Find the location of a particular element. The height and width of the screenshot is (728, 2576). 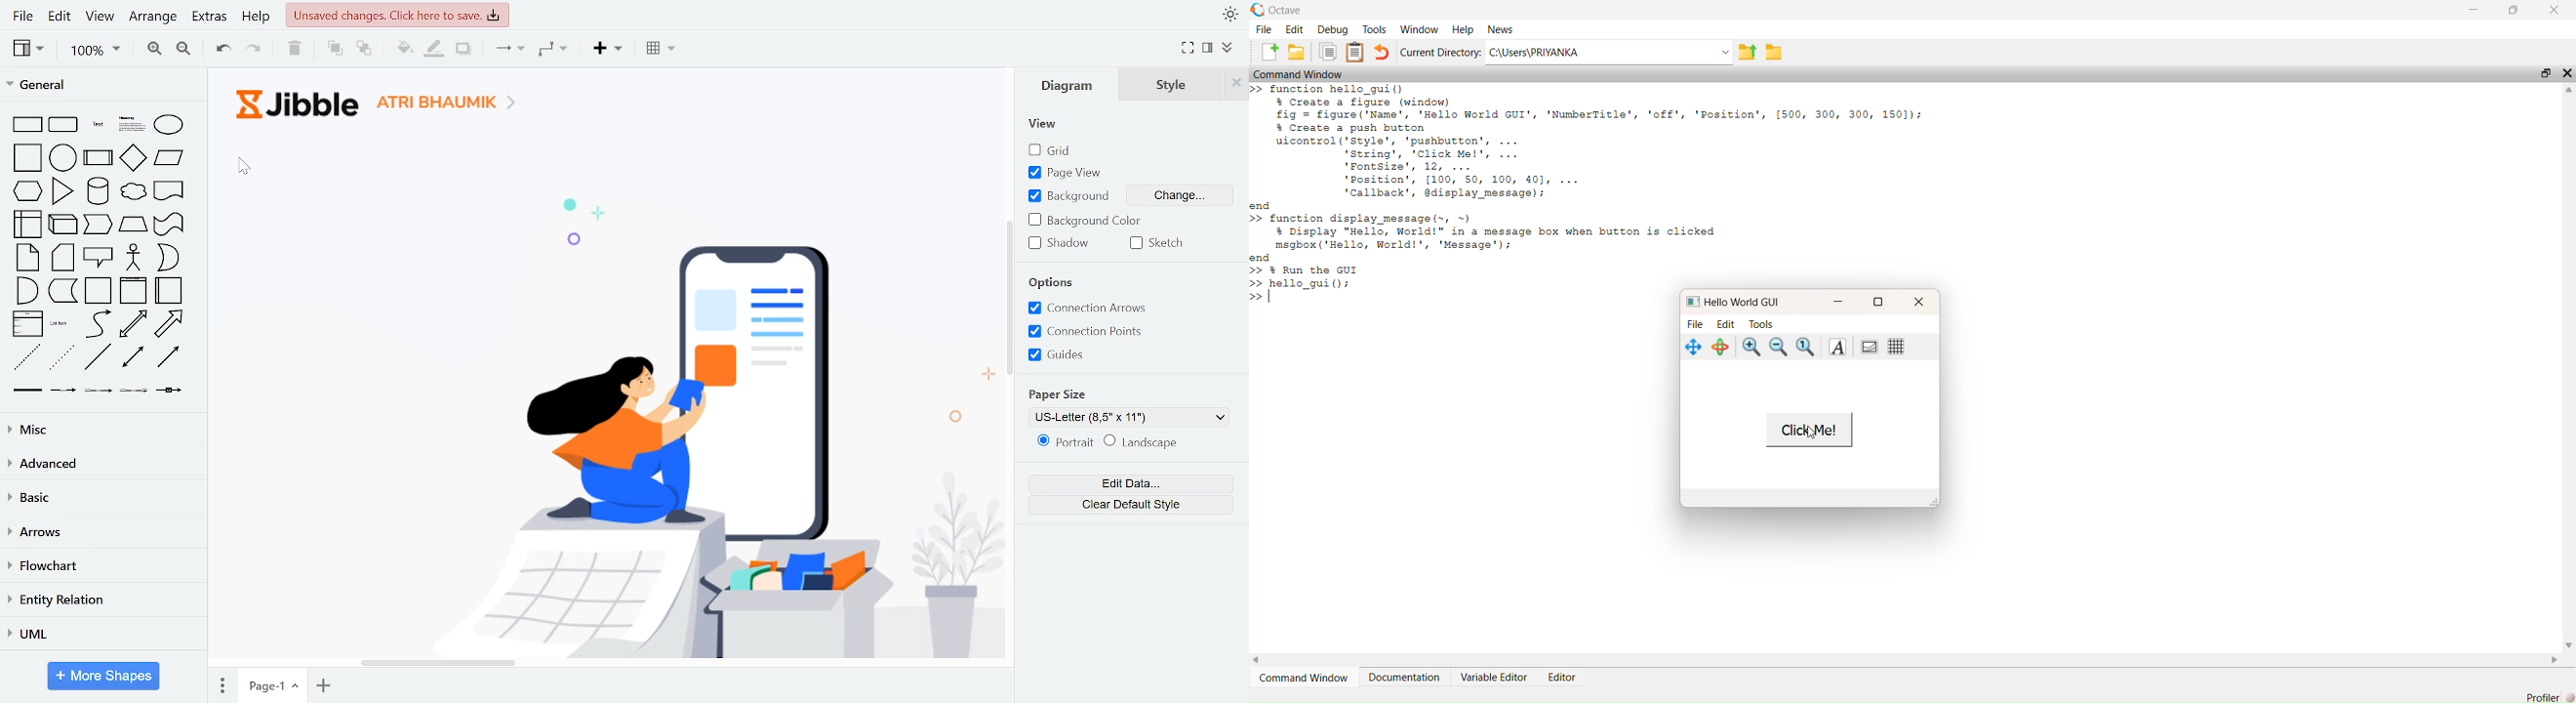

general shapes is located at coordinates (134, 289).